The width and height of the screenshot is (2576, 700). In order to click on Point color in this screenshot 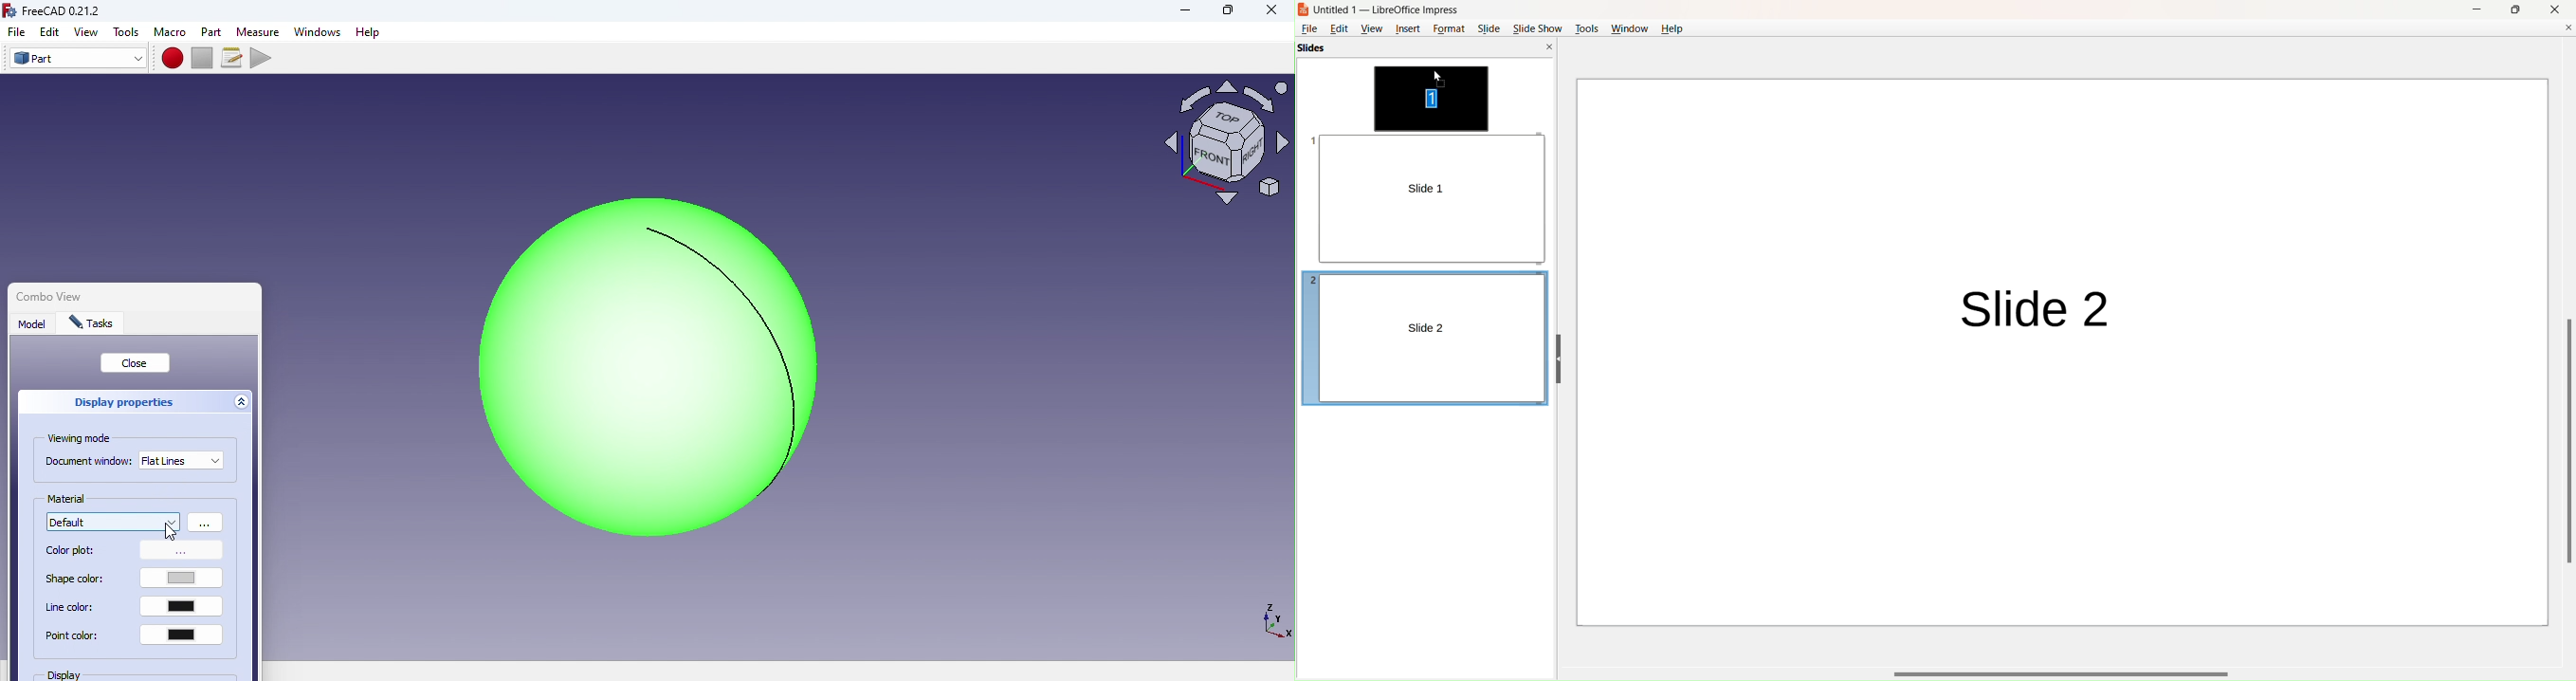, I will do `click(136, 641)`.